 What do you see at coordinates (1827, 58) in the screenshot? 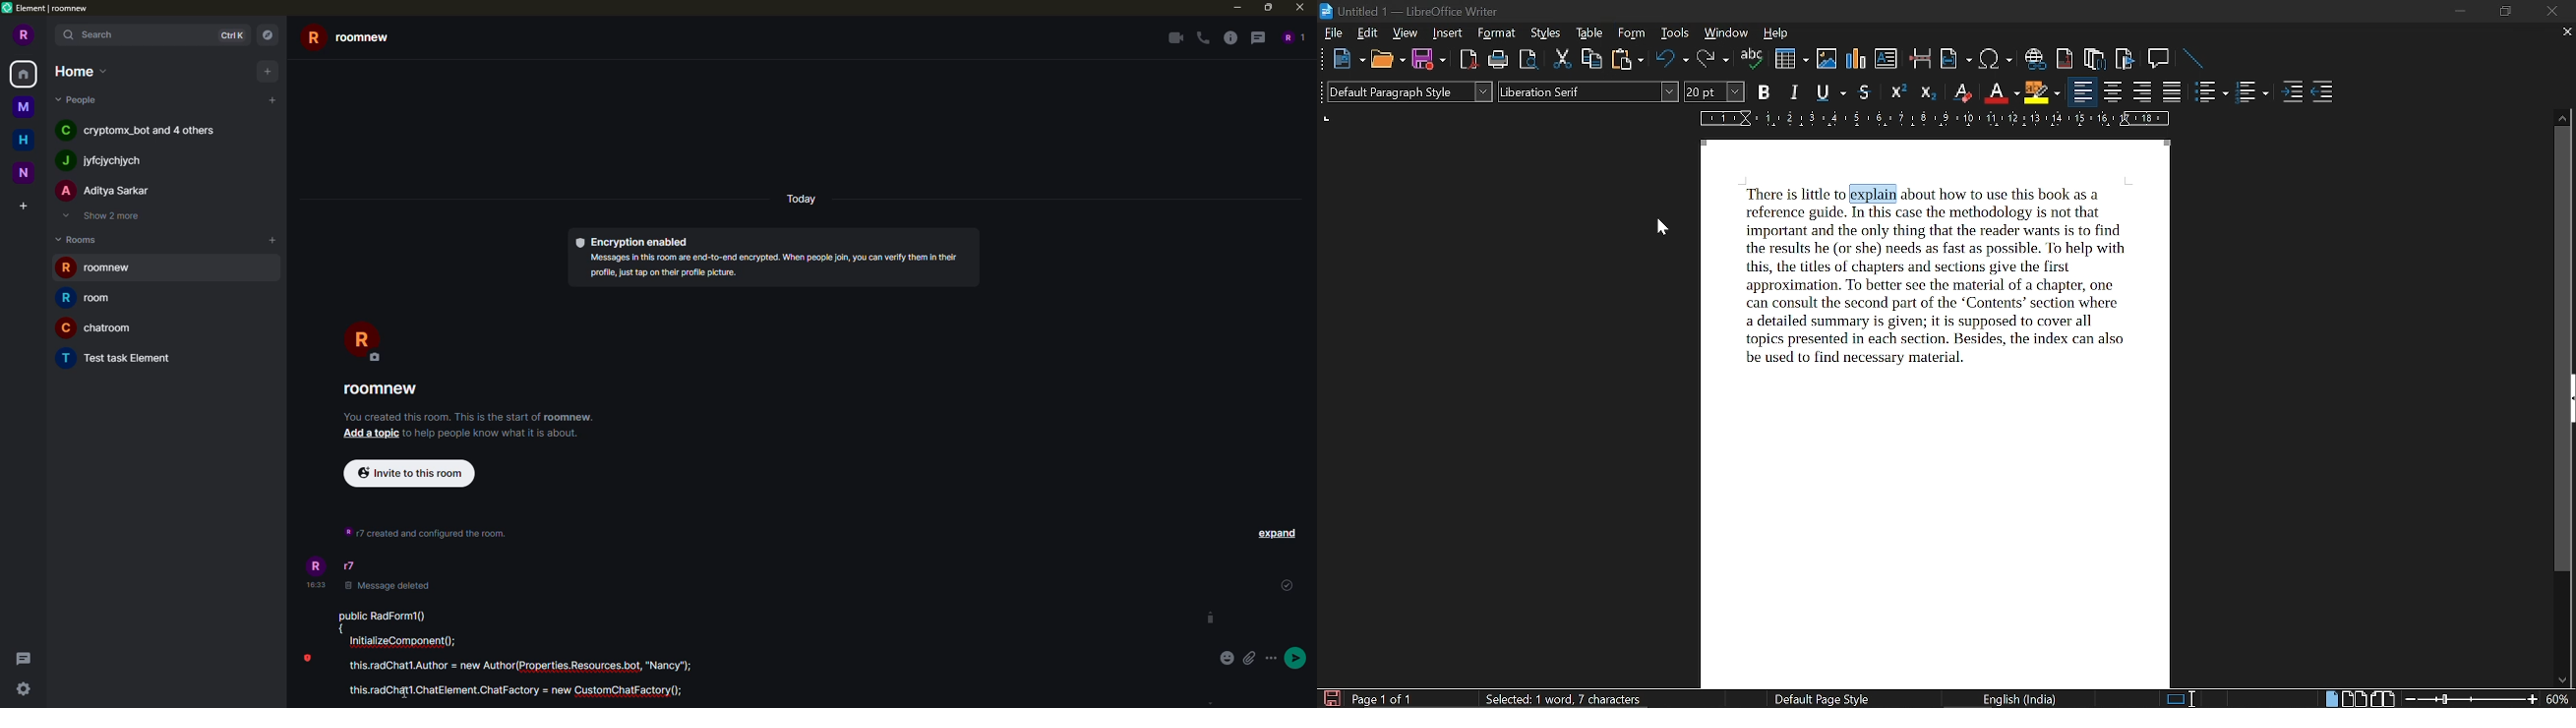
I see `insert image` at bounding box center [1827, 58].